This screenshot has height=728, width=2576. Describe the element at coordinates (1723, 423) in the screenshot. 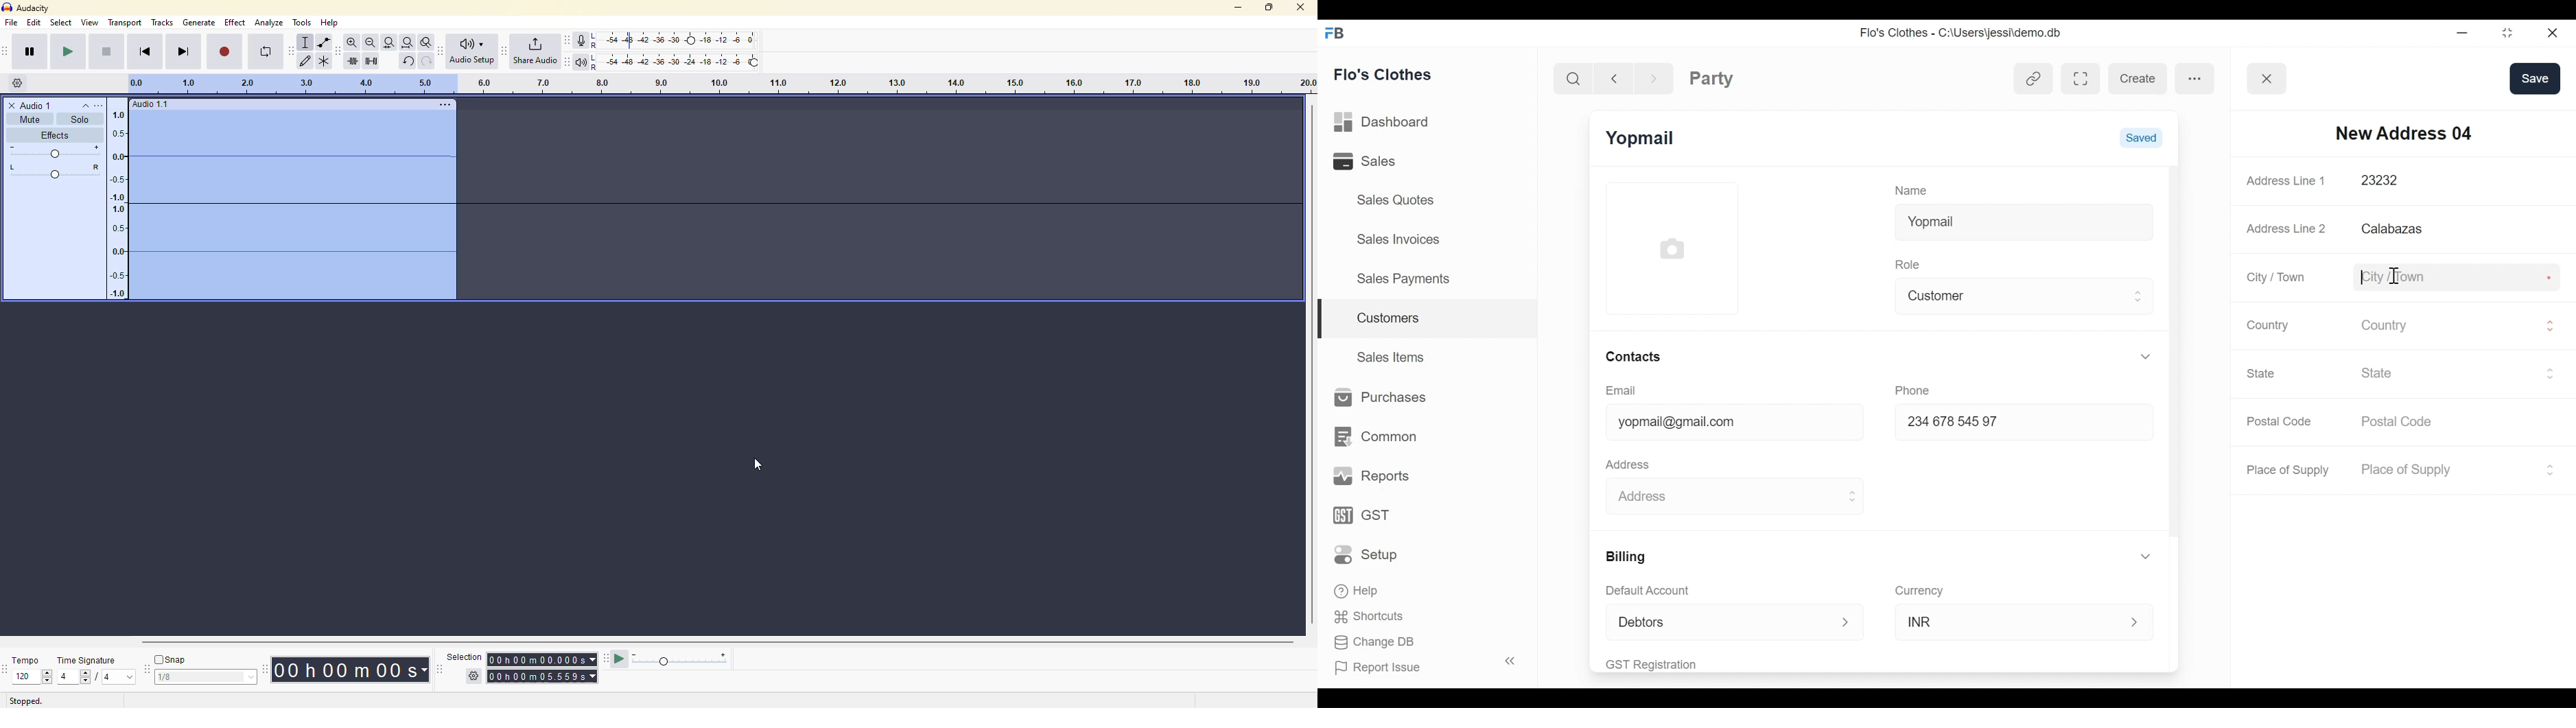

I see `yopmail@gmail.com` at that location.